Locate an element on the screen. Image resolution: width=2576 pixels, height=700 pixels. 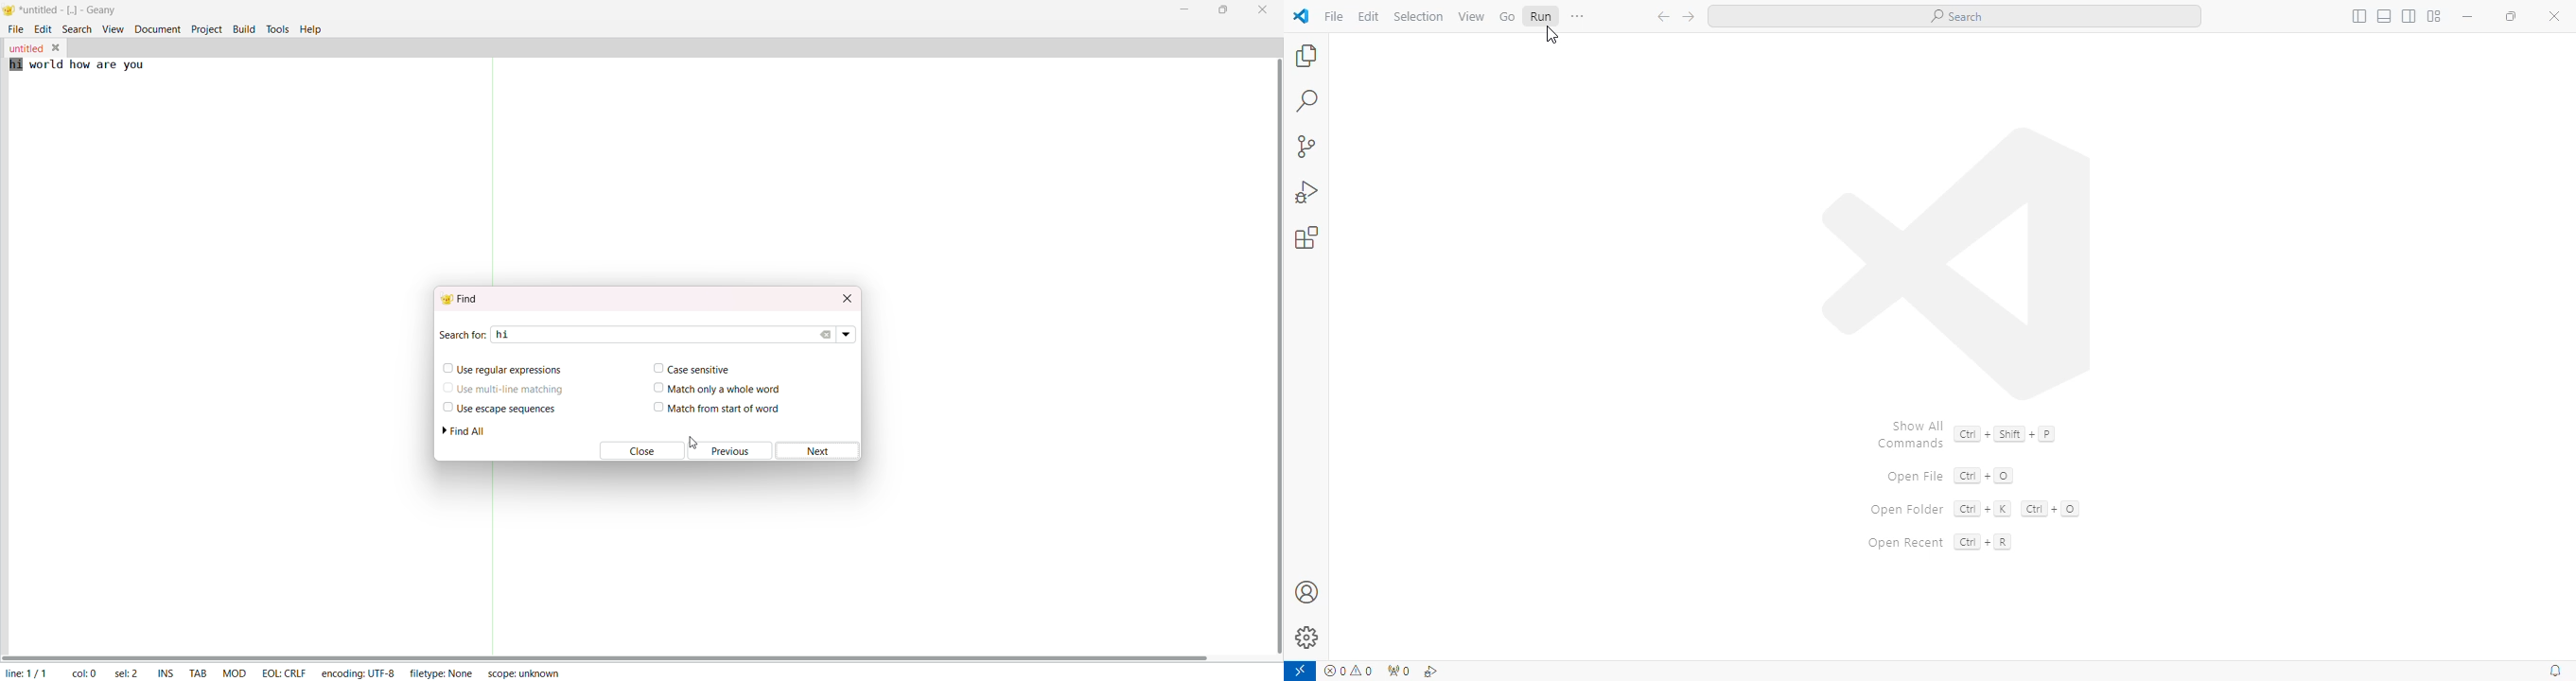
document is located at coordinates (156, 29).